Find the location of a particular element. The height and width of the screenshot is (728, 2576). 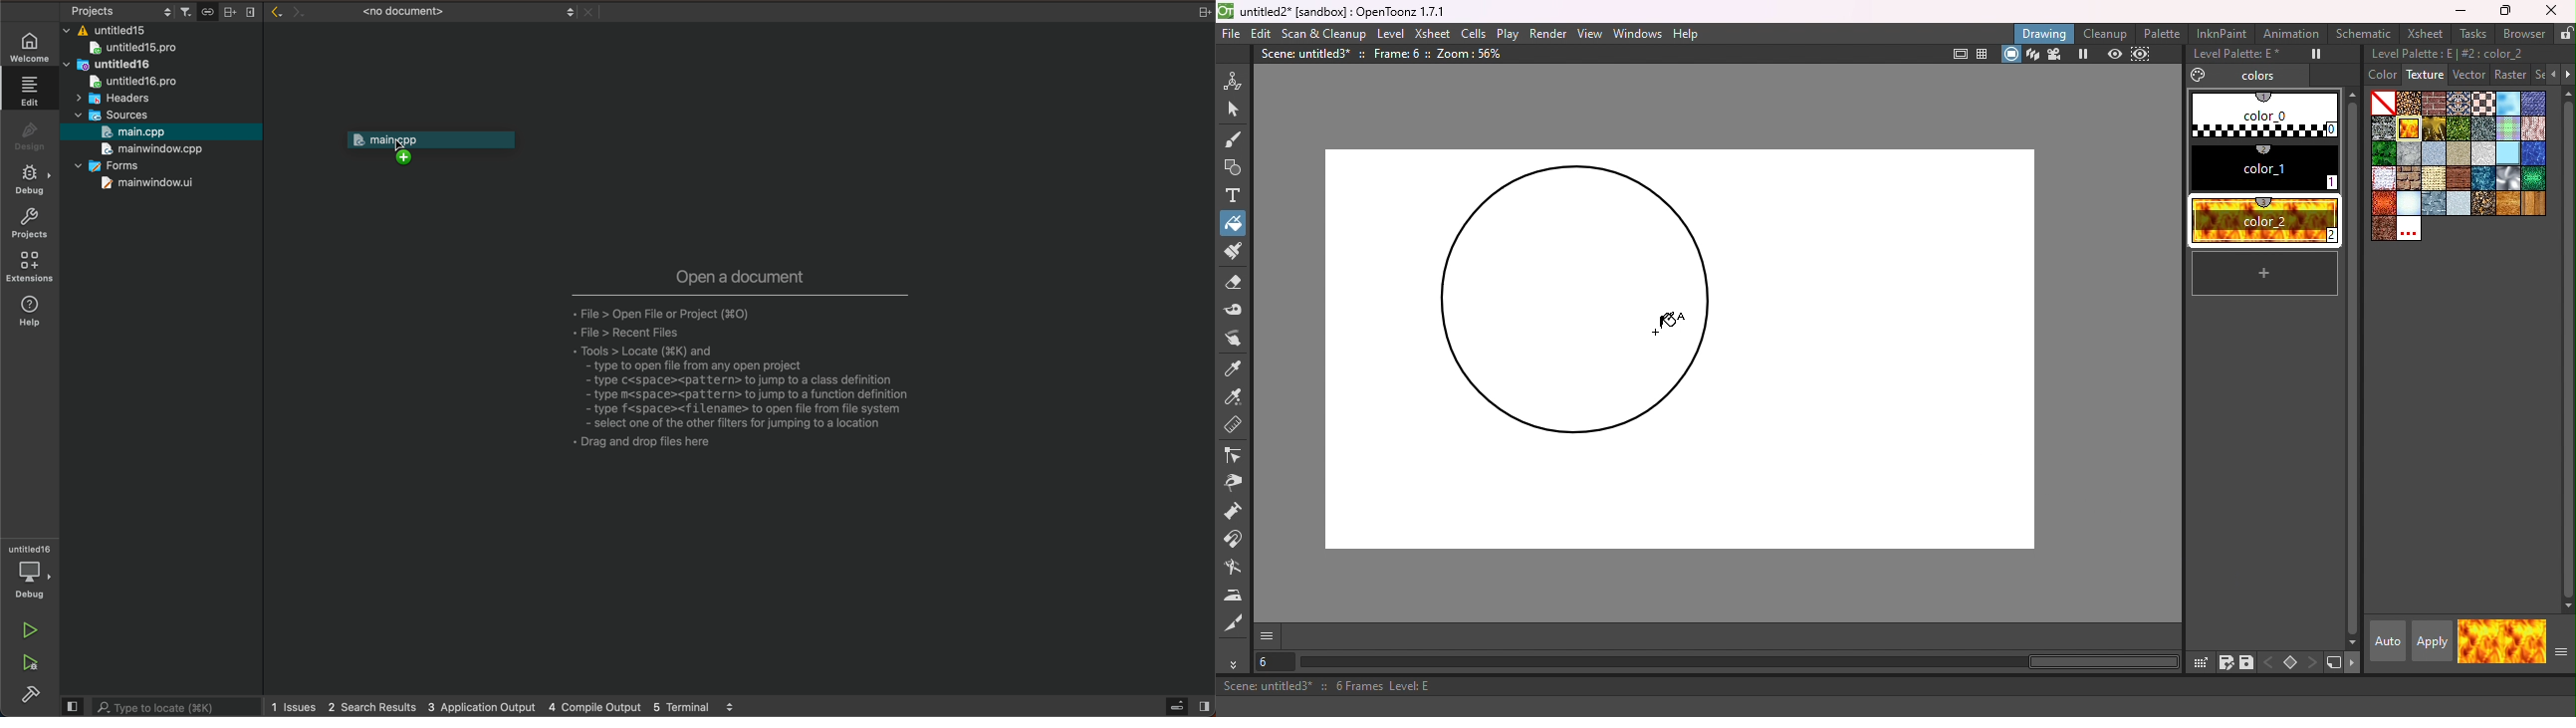

3 application output is located at coordinates (483, 705).